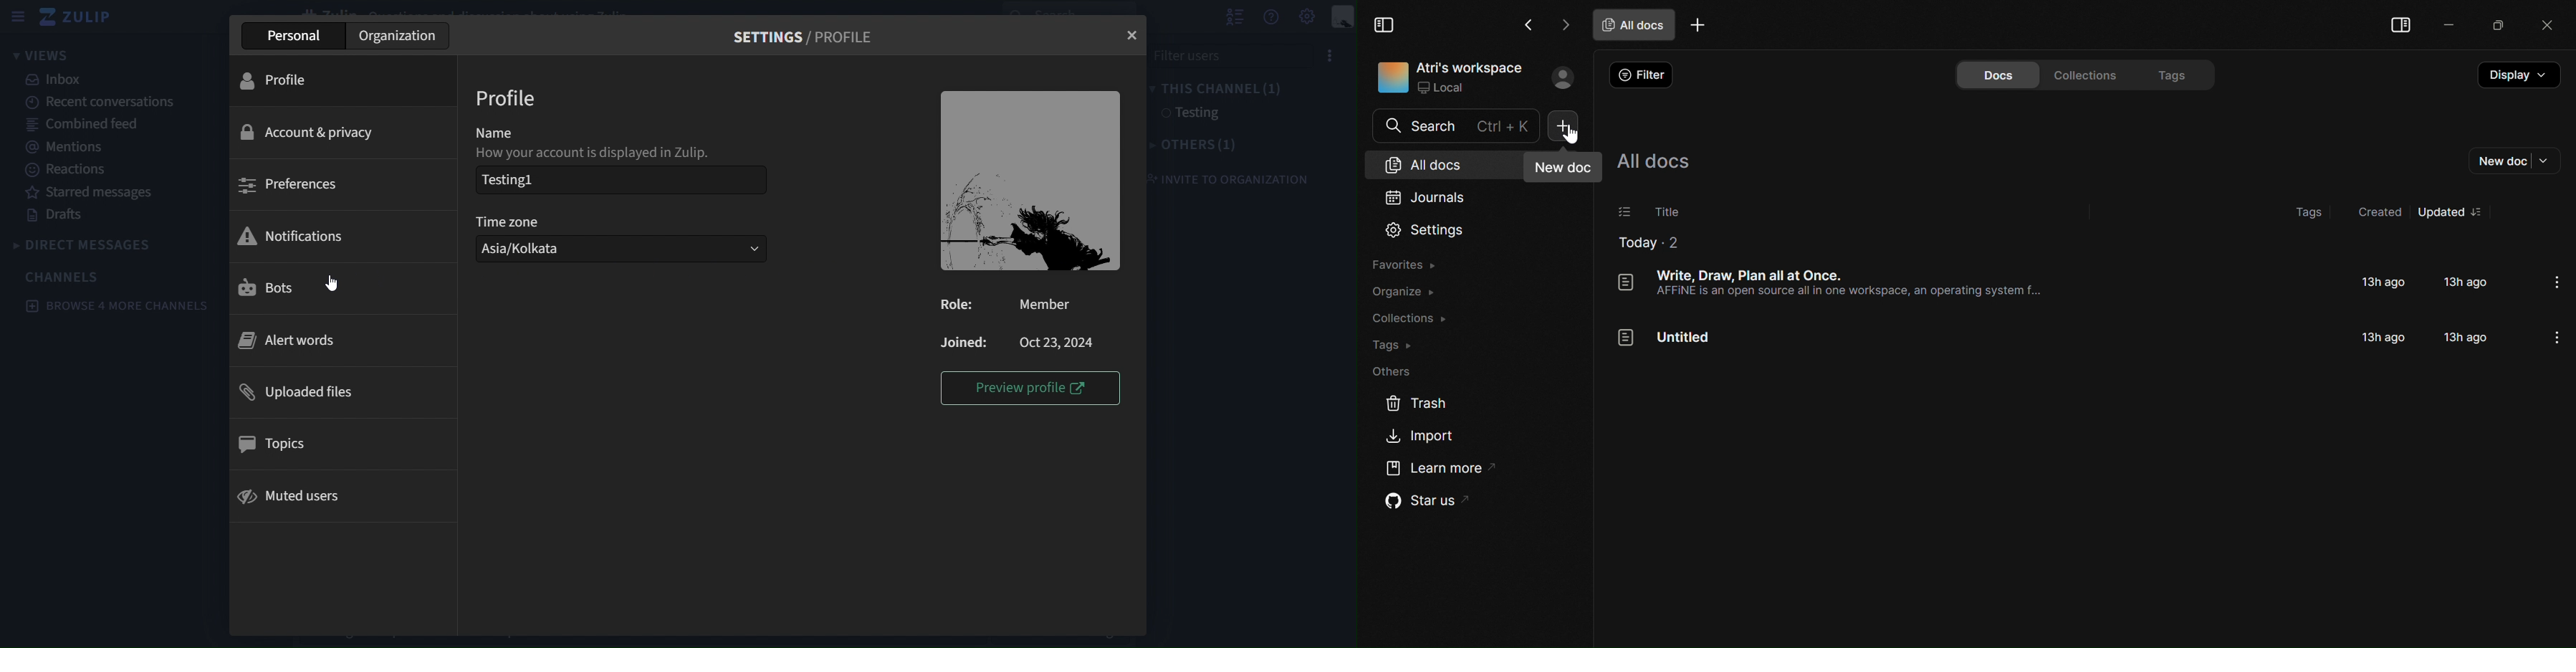 The height and width of the screenshot is (672, 2576). Describe the element at coordinates (1645, 75) in the screenshot. I see `Filter` at that location.